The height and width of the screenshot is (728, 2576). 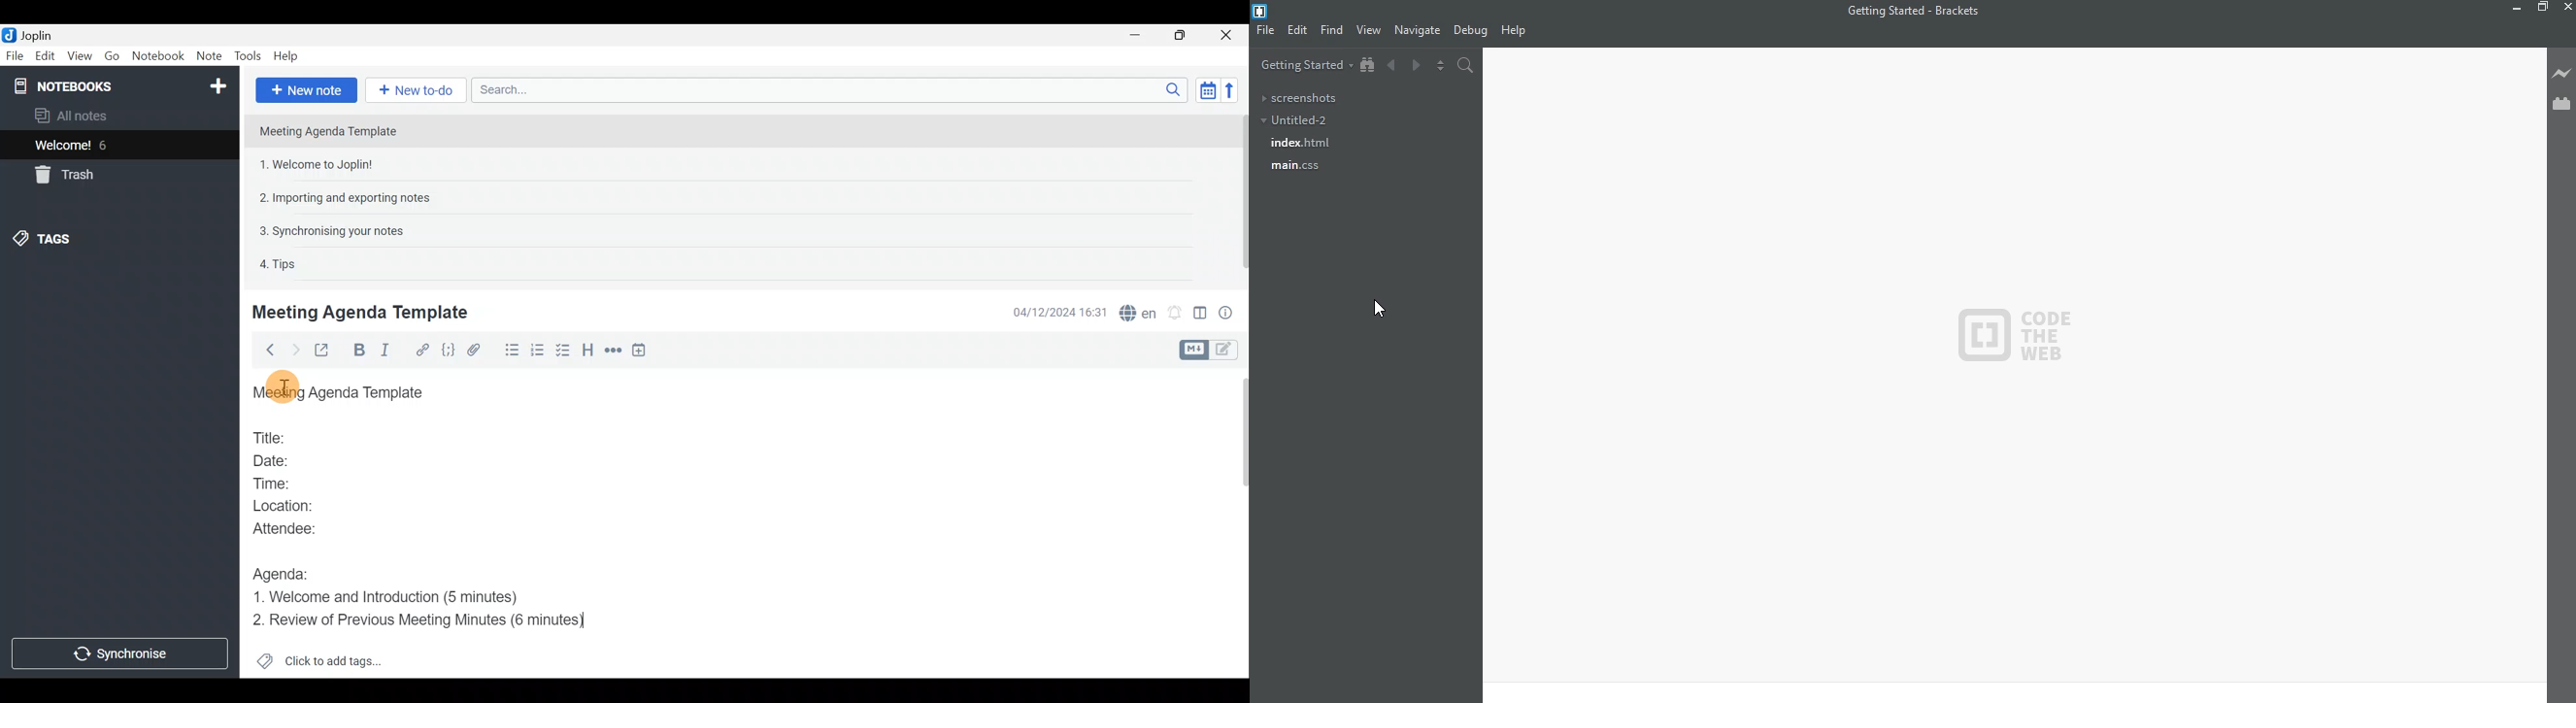 I want to click on Insert time, so click(x=642, y=352).